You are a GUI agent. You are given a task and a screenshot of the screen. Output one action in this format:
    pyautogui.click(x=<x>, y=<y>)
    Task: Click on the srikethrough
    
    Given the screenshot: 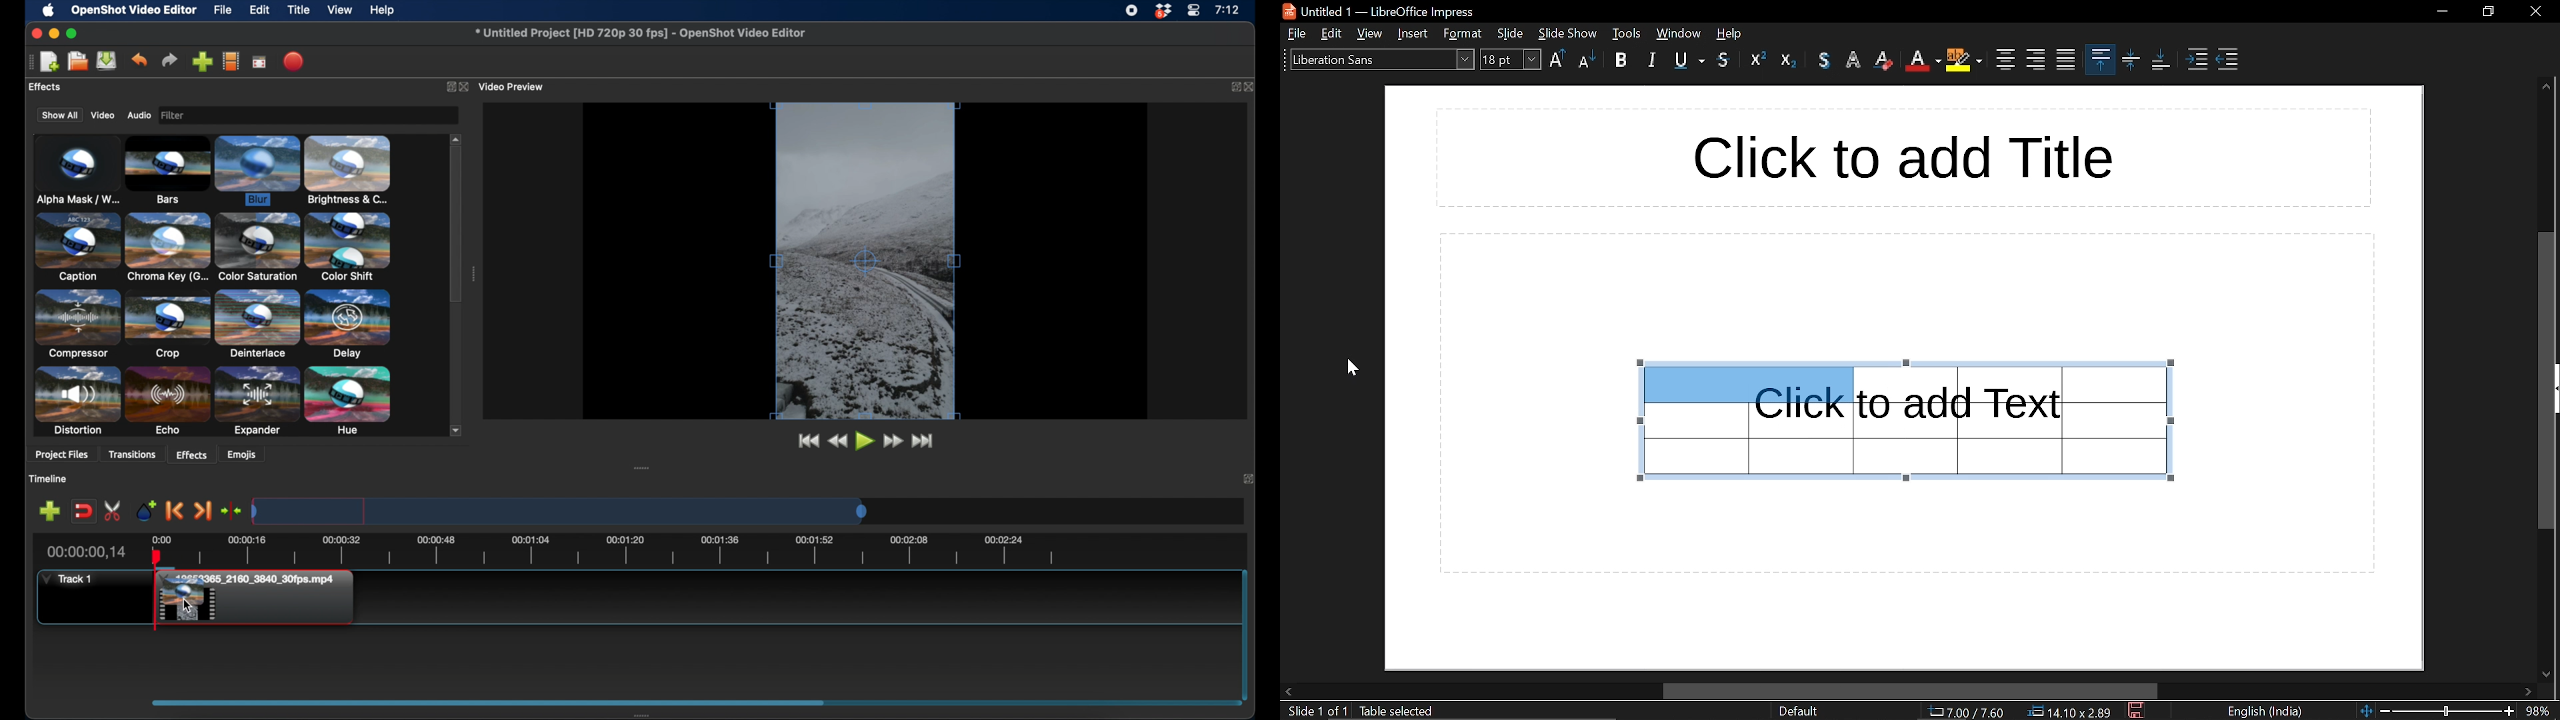 What is the action you would take?
    pyautogui.click(x=1724, y=60)
    